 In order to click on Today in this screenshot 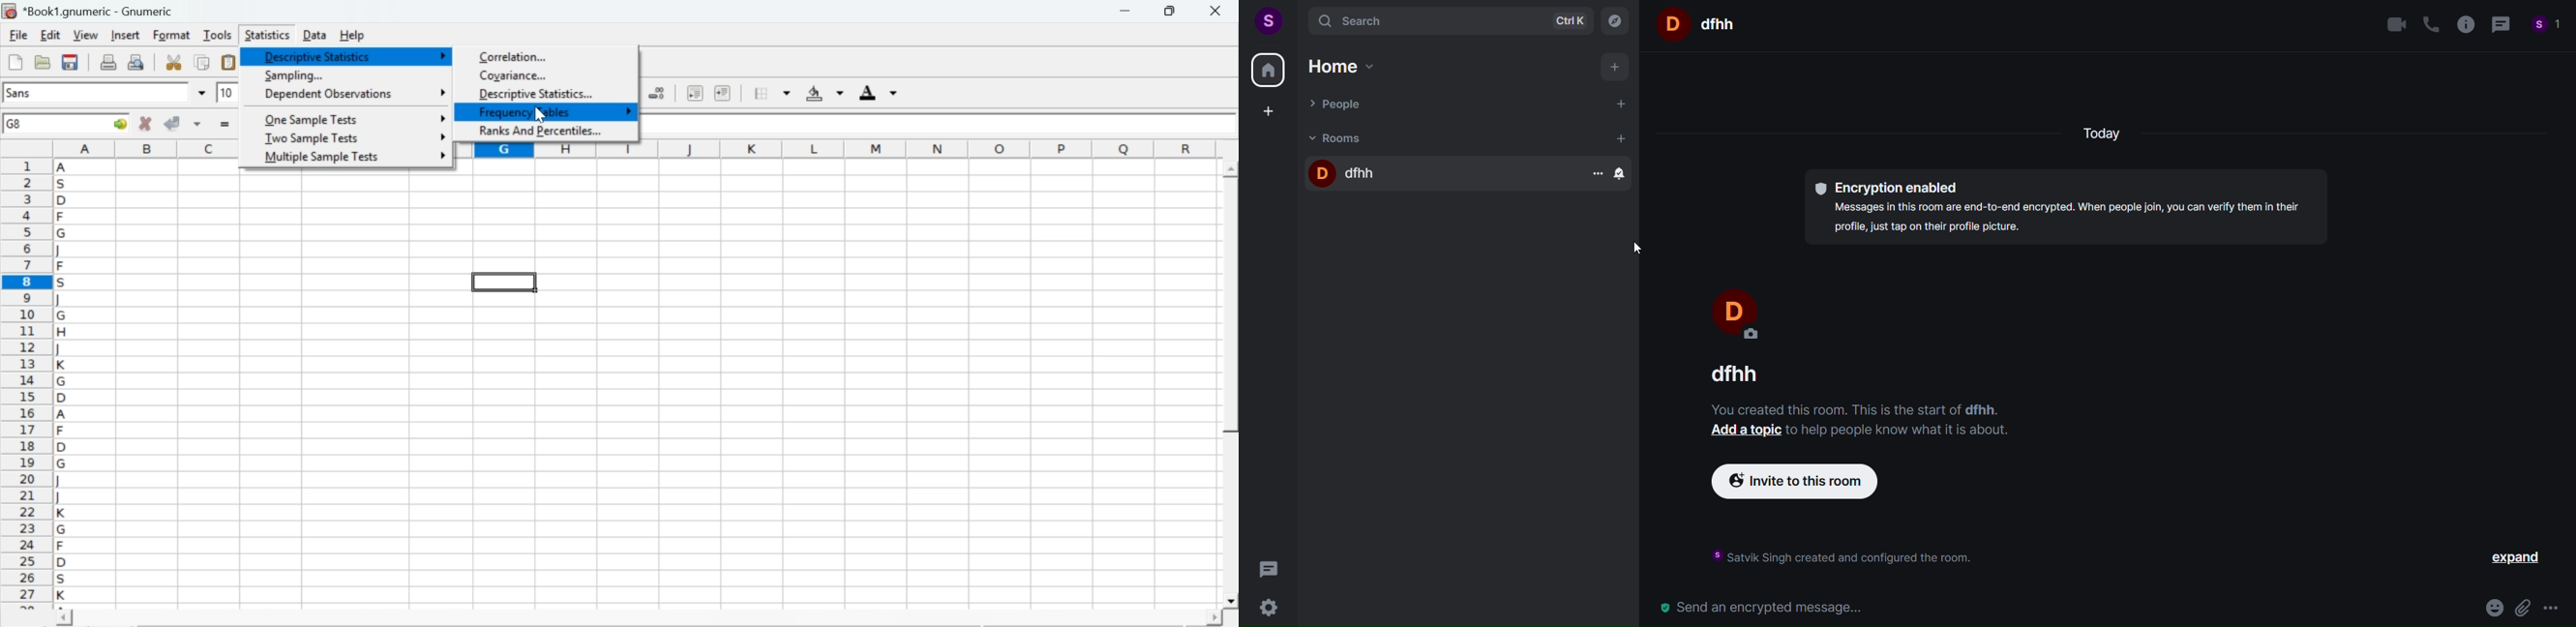, I will do `click(2107, 136)`.